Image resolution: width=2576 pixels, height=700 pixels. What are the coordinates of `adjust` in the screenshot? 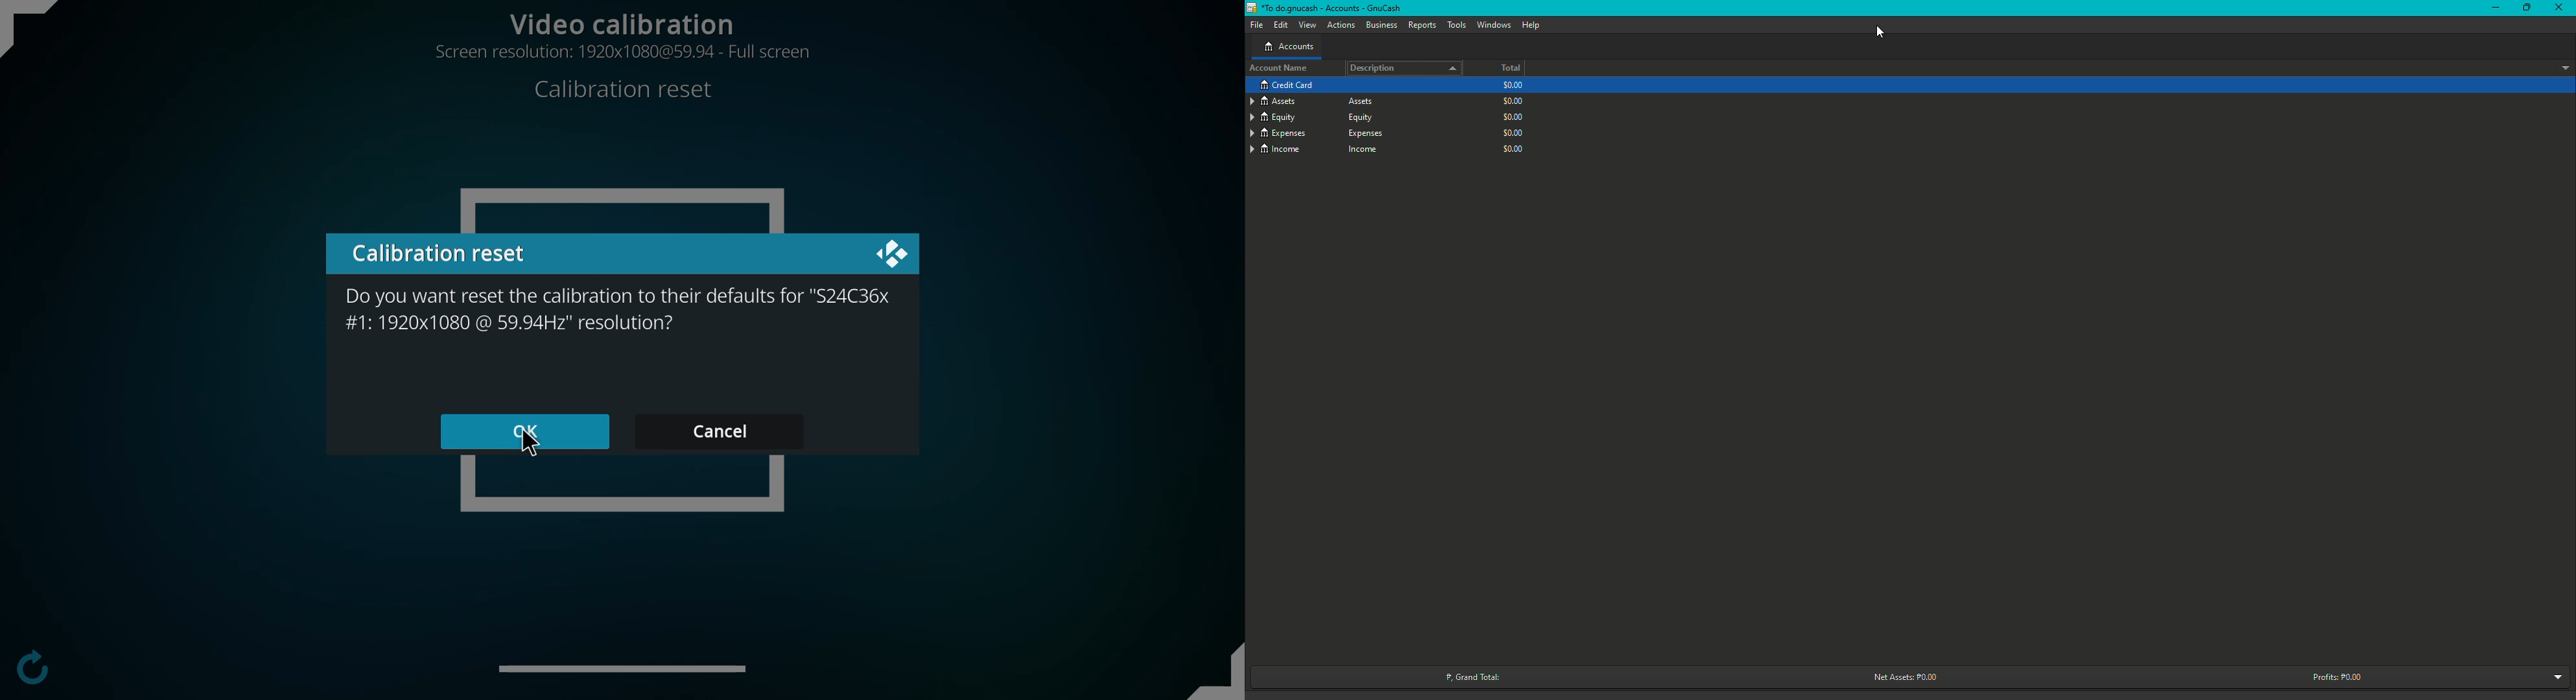 It's located at (1211, 670).